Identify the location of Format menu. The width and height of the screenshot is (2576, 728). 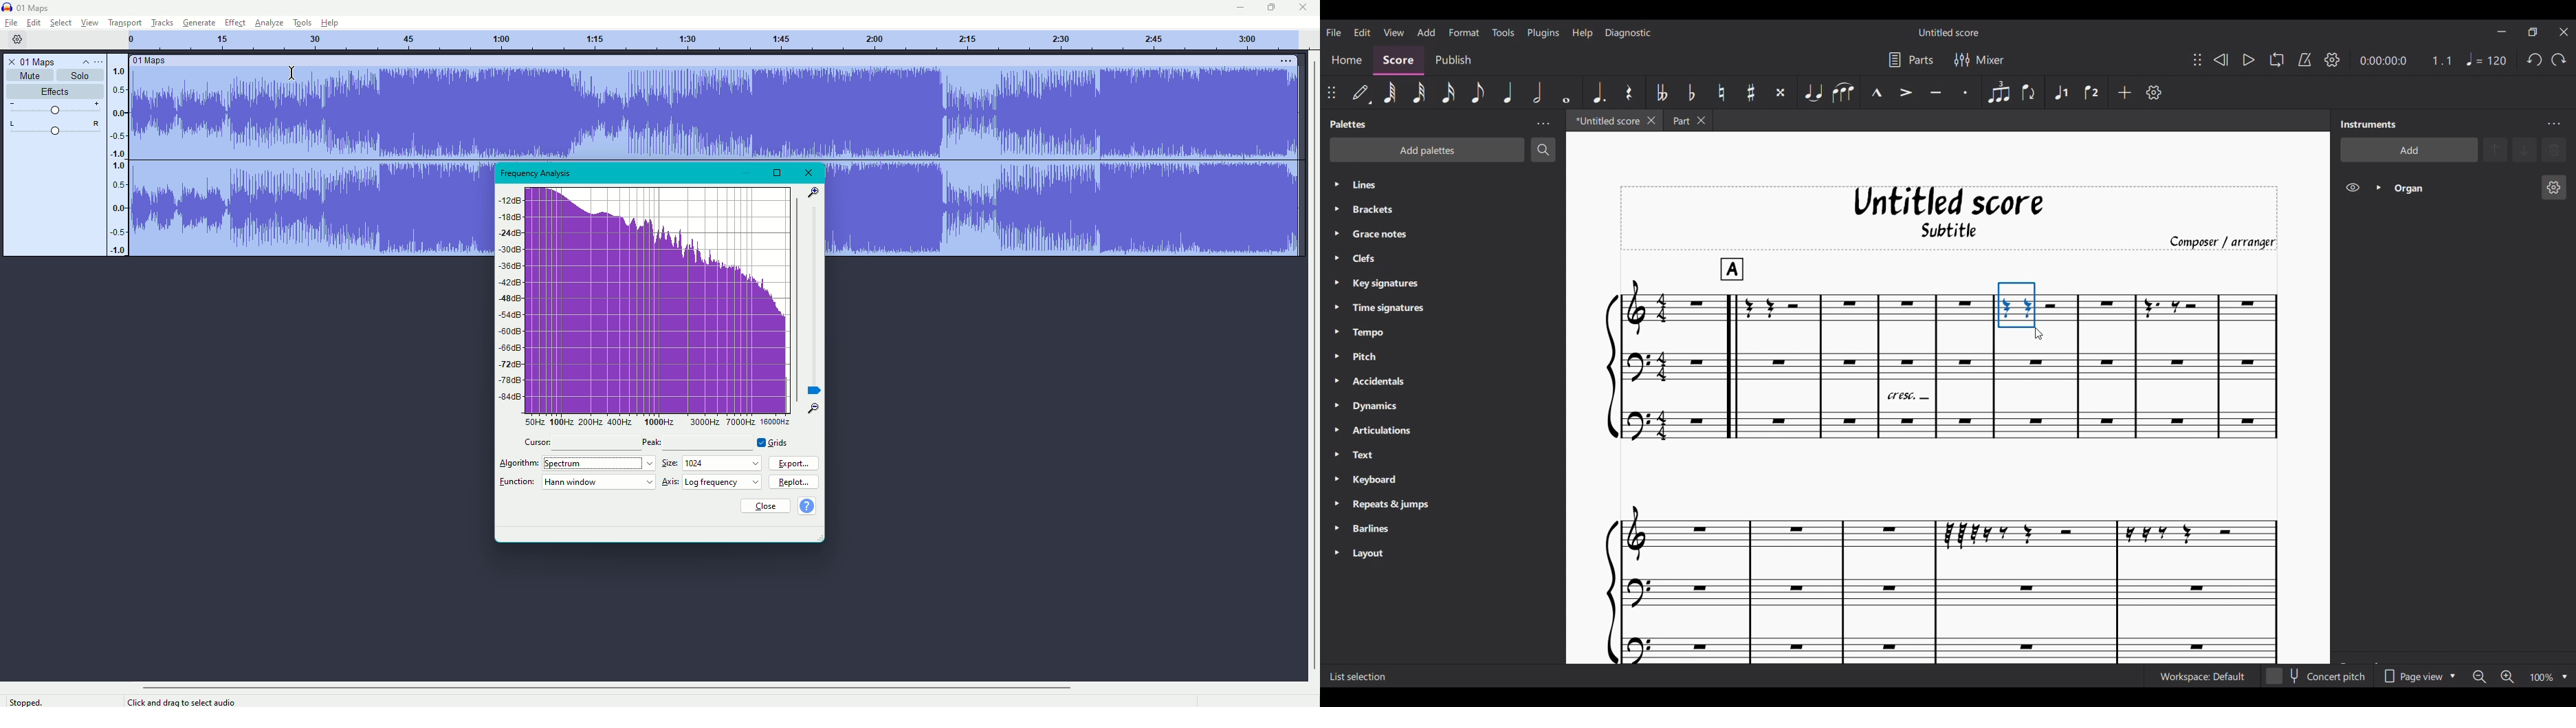
(1463, 30).